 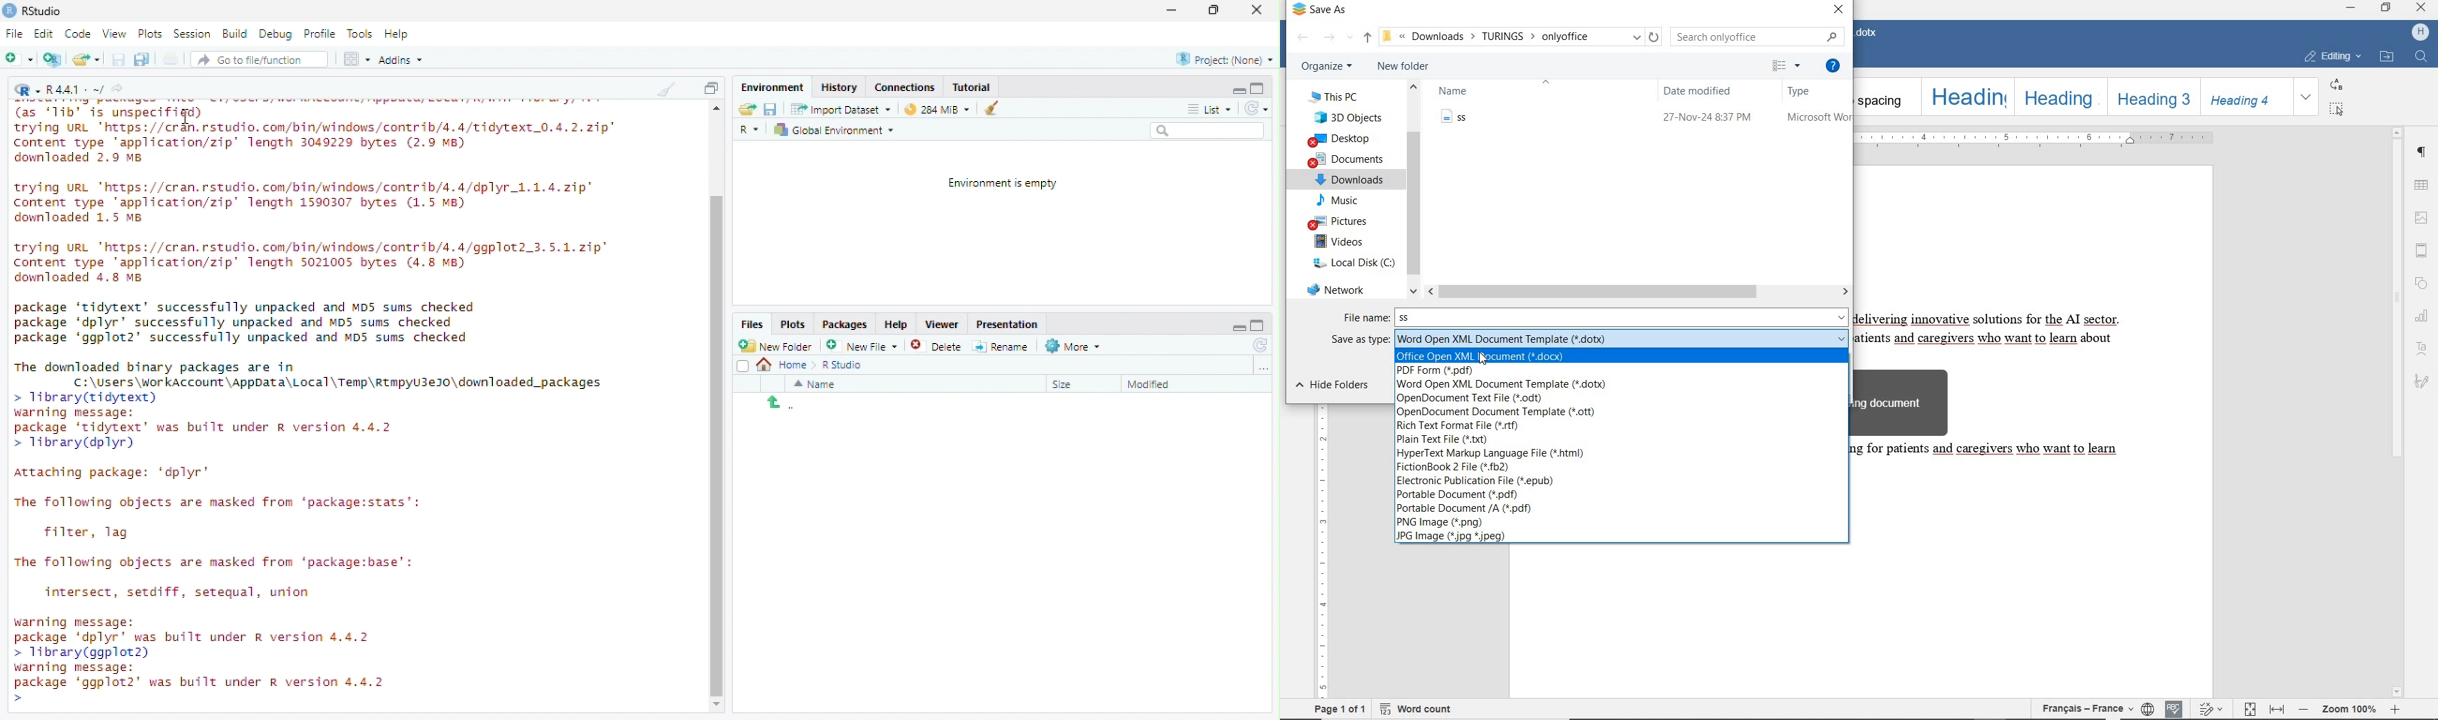 What do you see at coordinates (313, 263) in the screenshot?
I see `trying URL "https://cran.rstudio. com/bin/windows/contrib/4.4/ggplot2_3.5.1.21p"
content type 'application/zip’ length 5021005 bytes (4.8 Me)
downloaded 4.8 MB` at bounding box center [313, 263].